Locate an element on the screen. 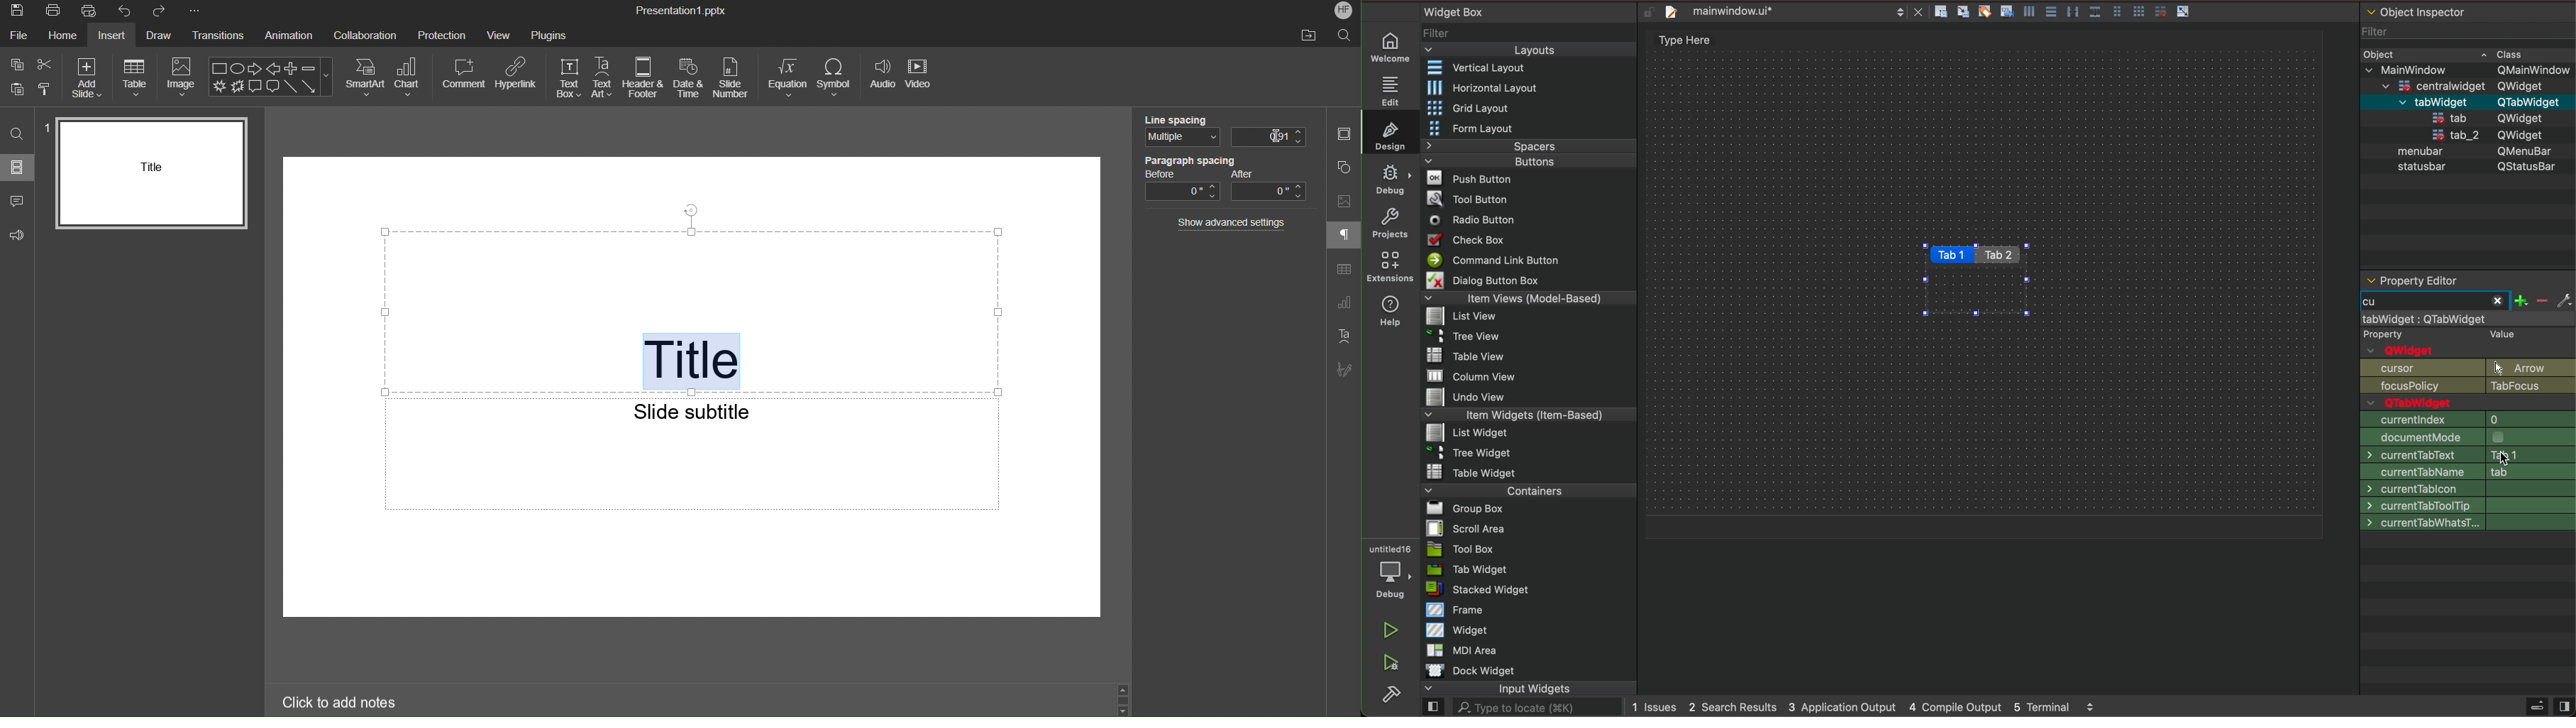  More is located at coordinates (198, 12).